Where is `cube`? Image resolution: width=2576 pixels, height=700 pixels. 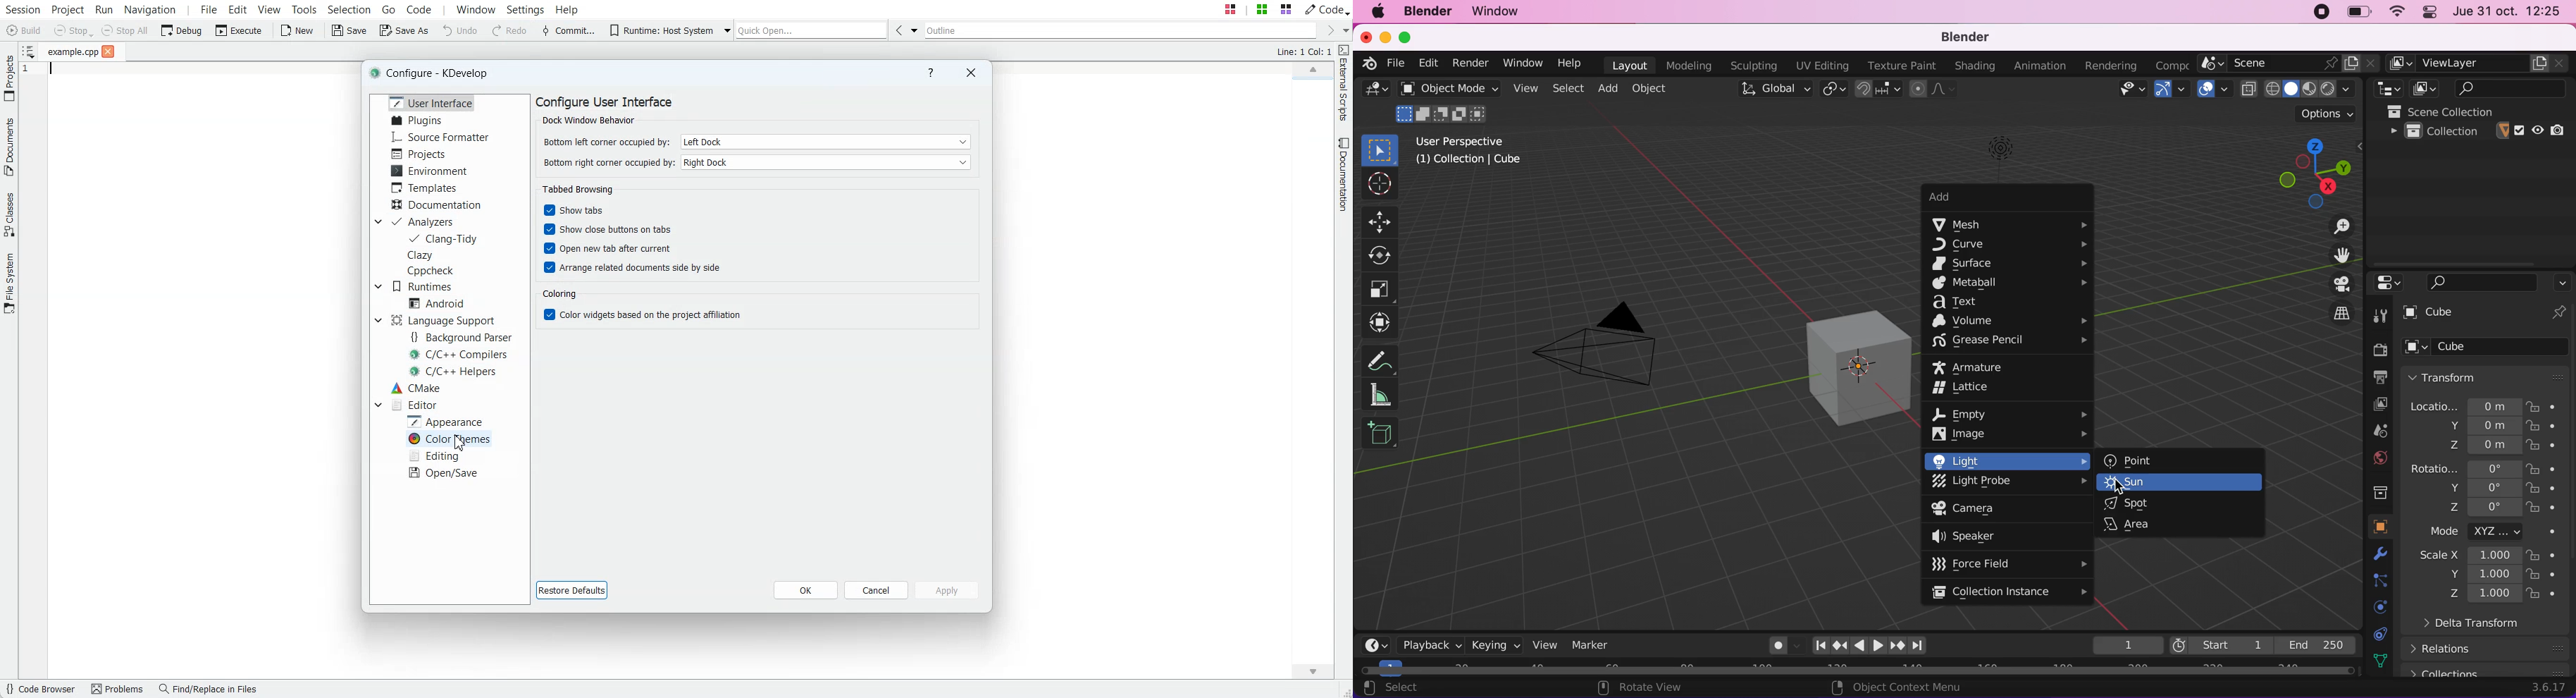 cube is located at coordinates (2469, 314).